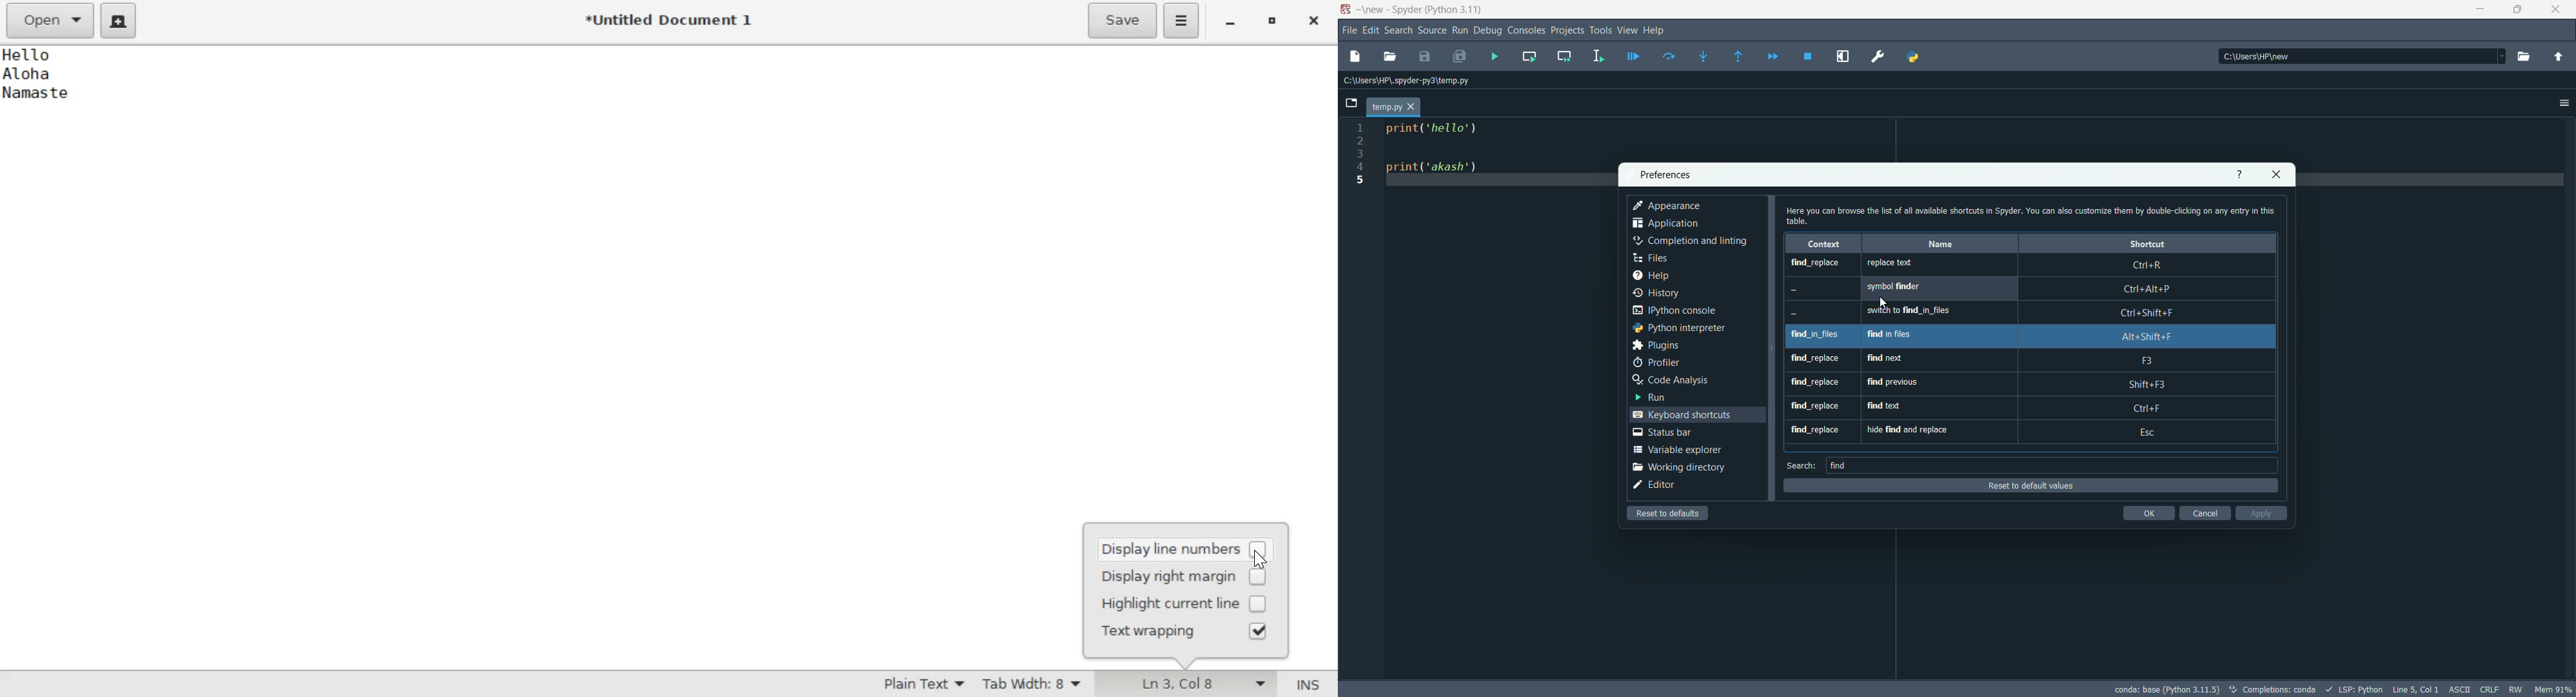 This screenshot has width=2576, height=700. Describe the element at coordinates (1654, 362) in the screenshot. I see `profiler` at that location.